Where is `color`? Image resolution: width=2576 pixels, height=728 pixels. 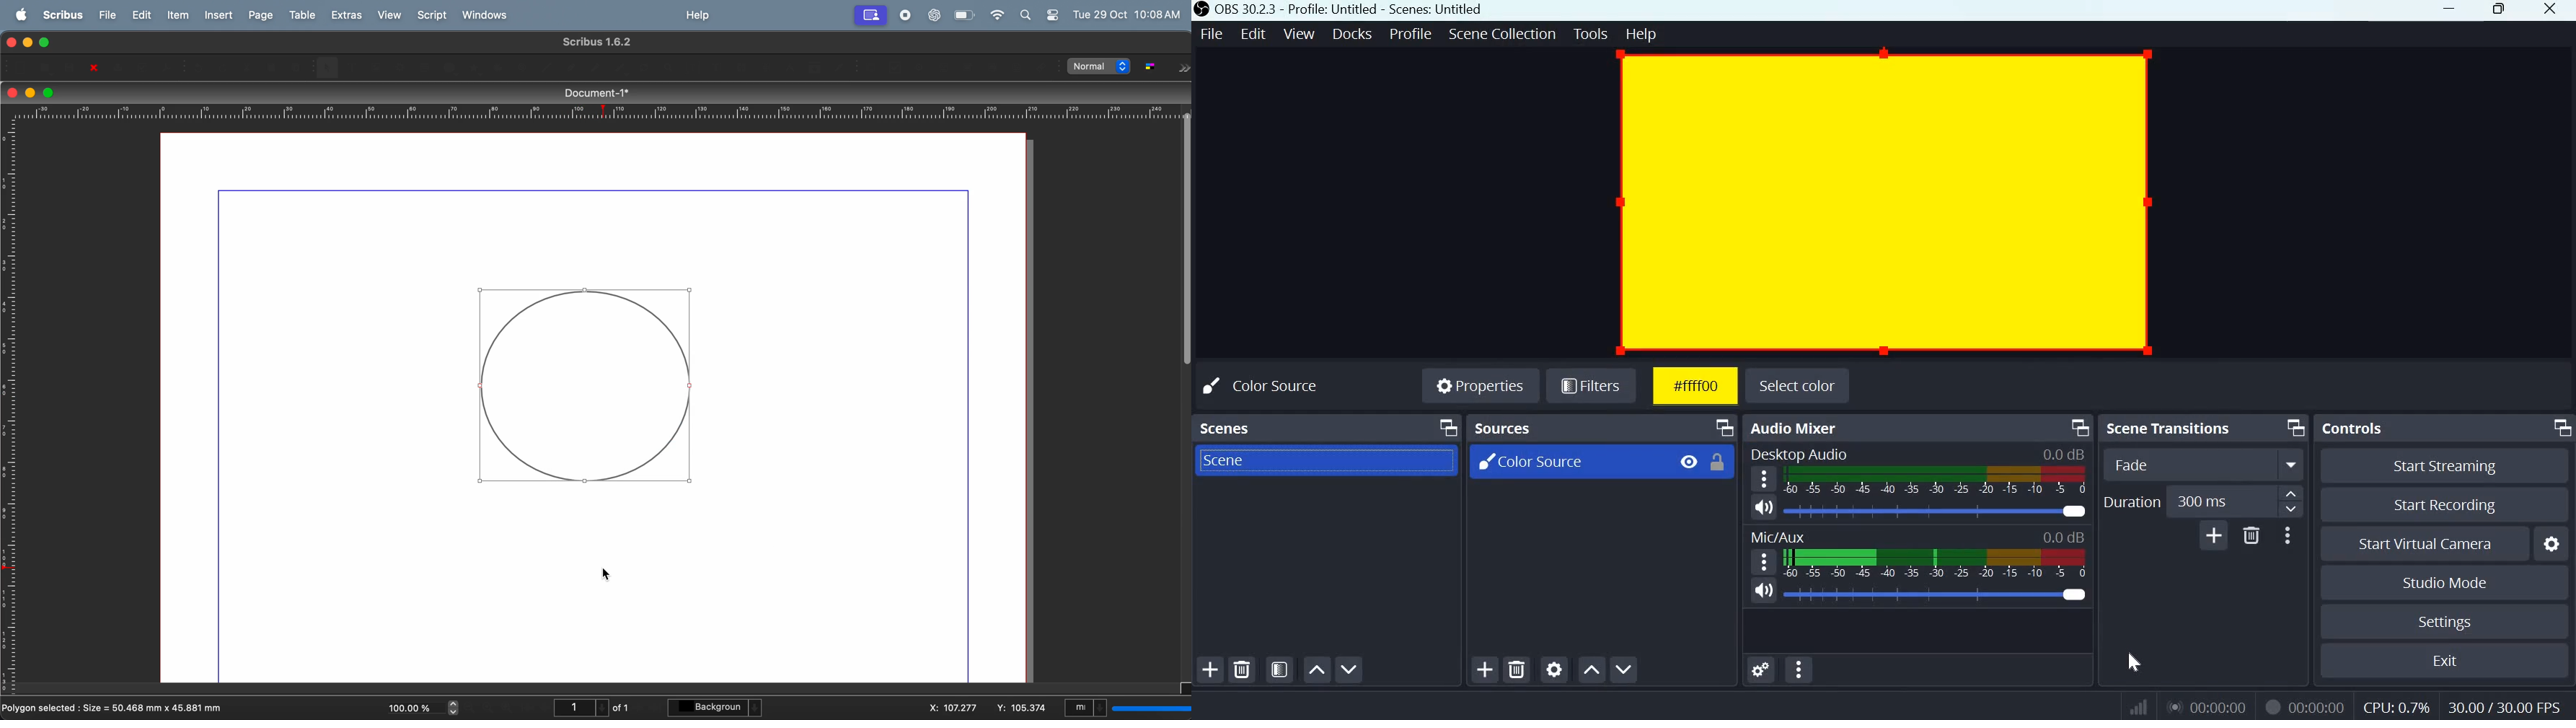
color is located at coordinates (2138, 663).